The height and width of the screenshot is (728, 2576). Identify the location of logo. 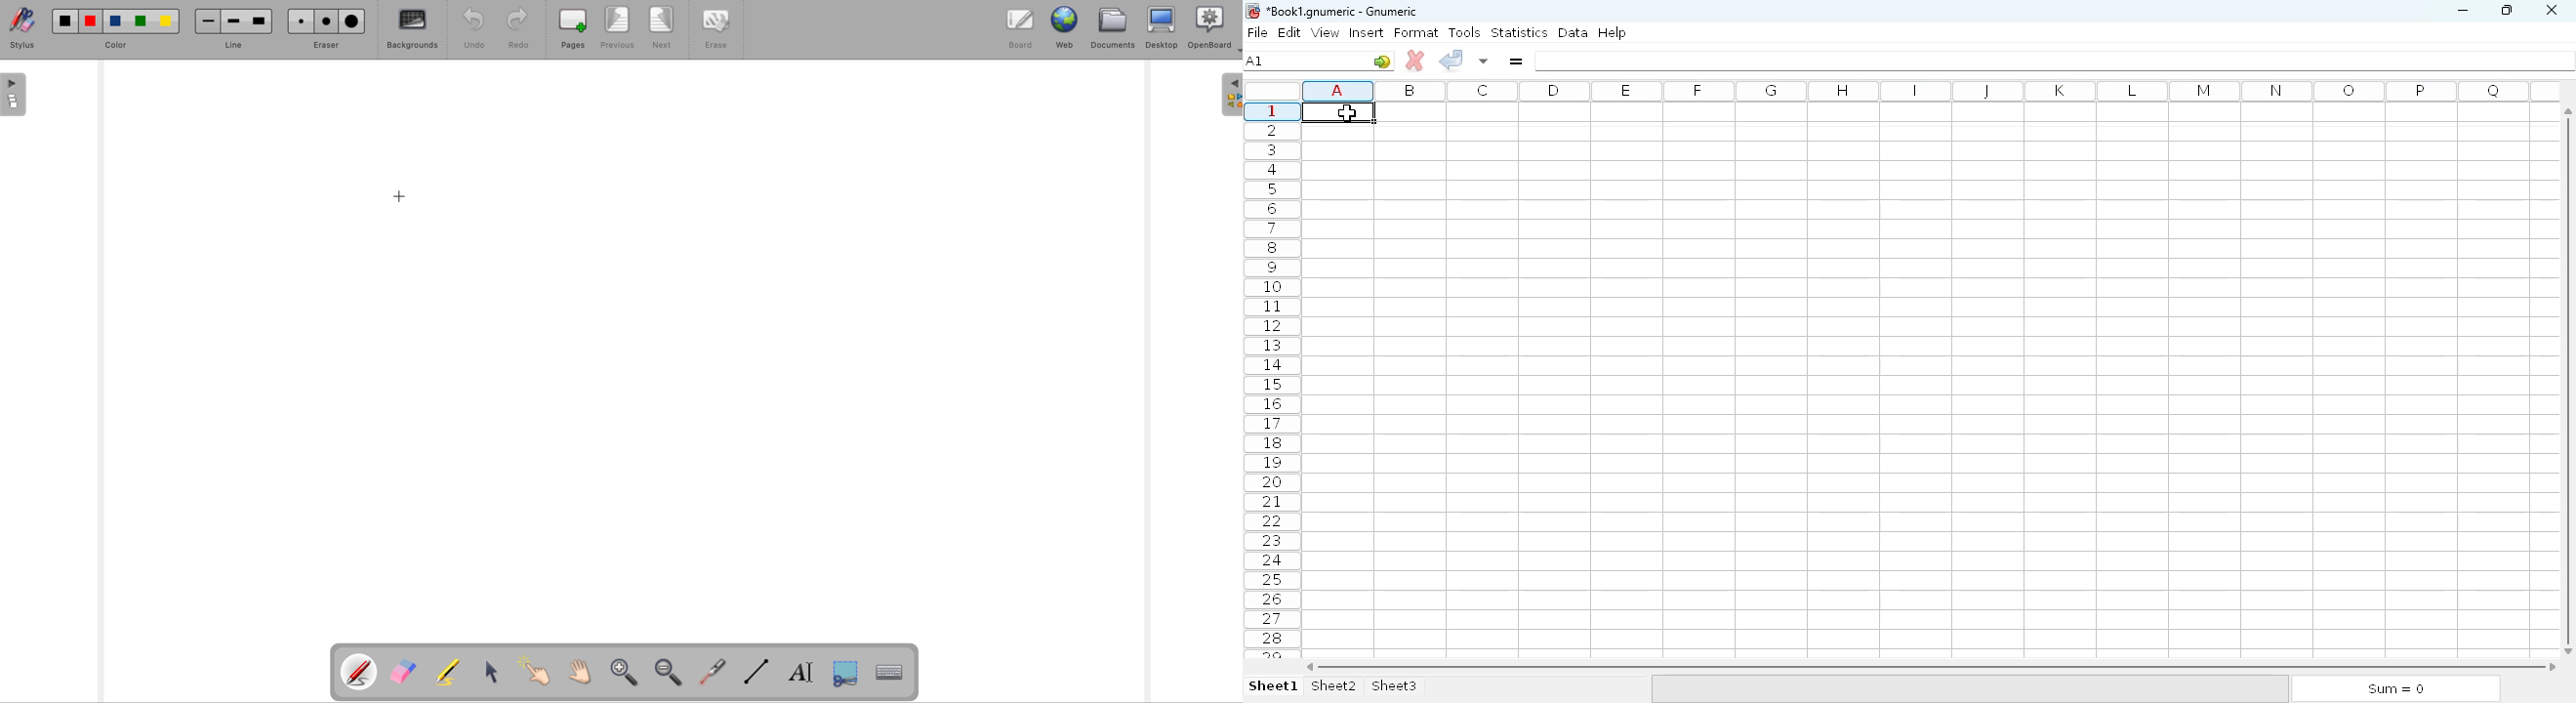
(1251, 11).